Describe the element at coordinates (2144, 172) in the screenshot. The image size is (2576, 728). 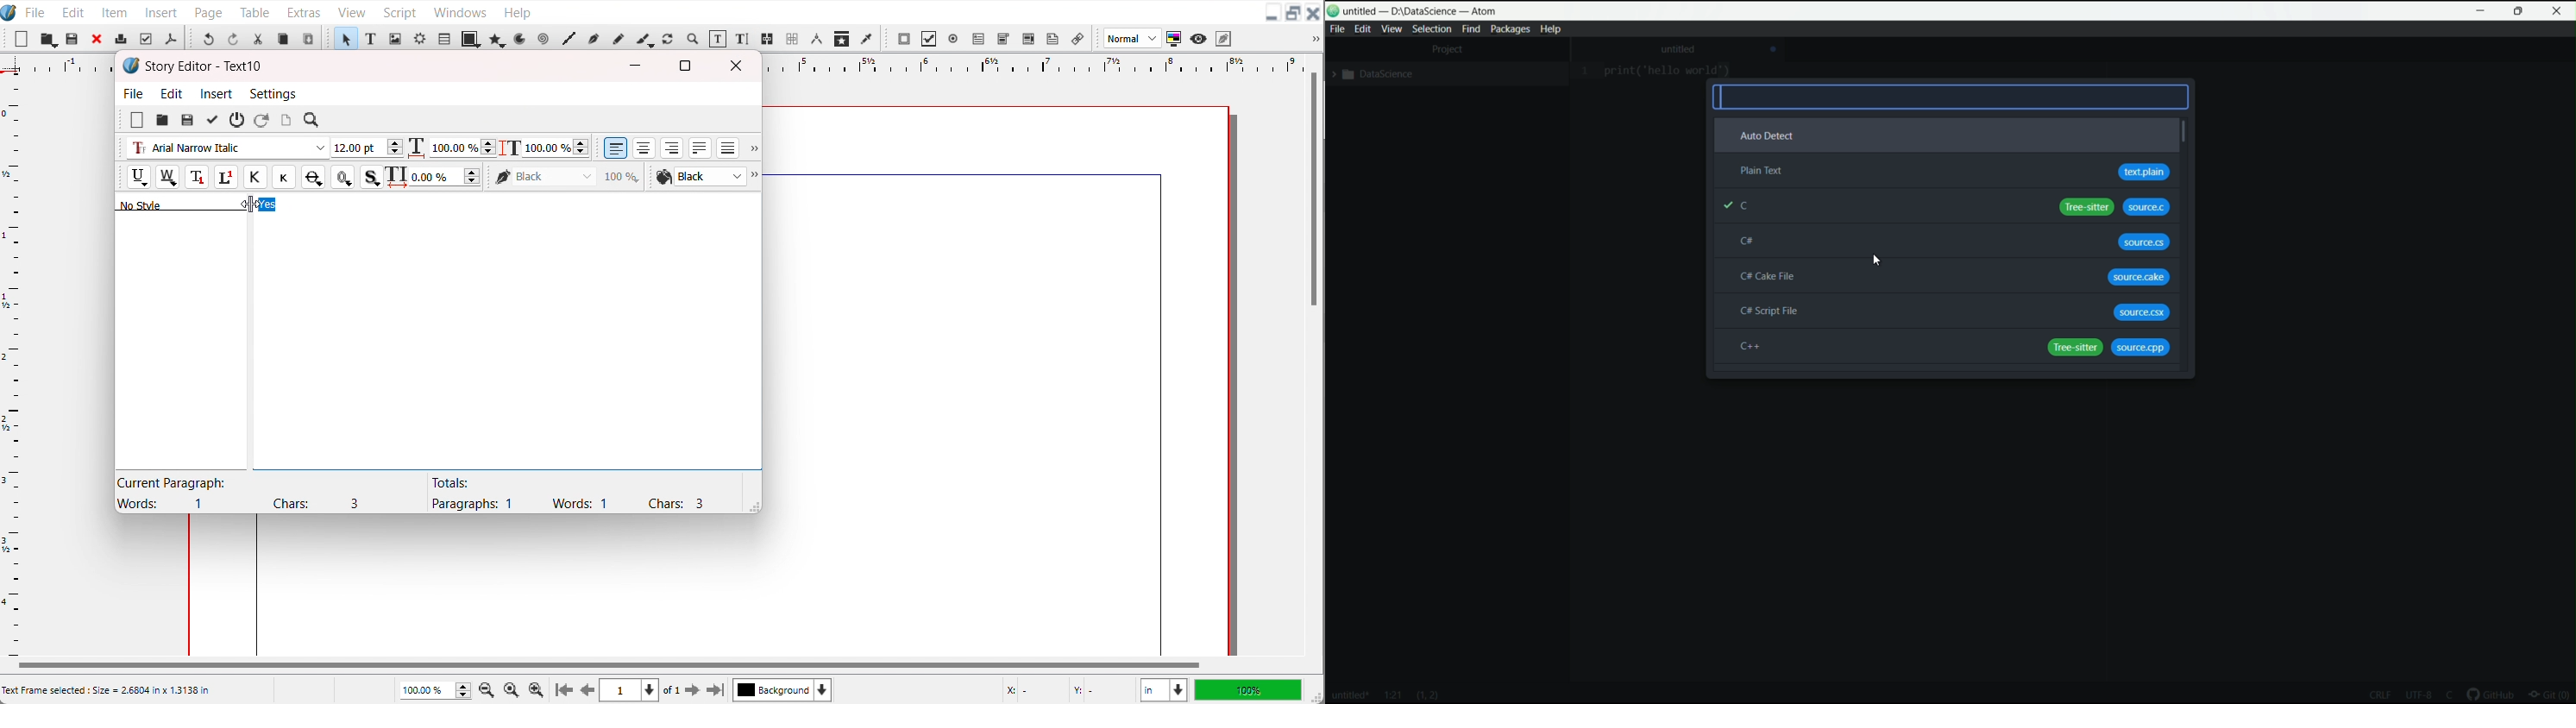
I see `text plain` at that location.